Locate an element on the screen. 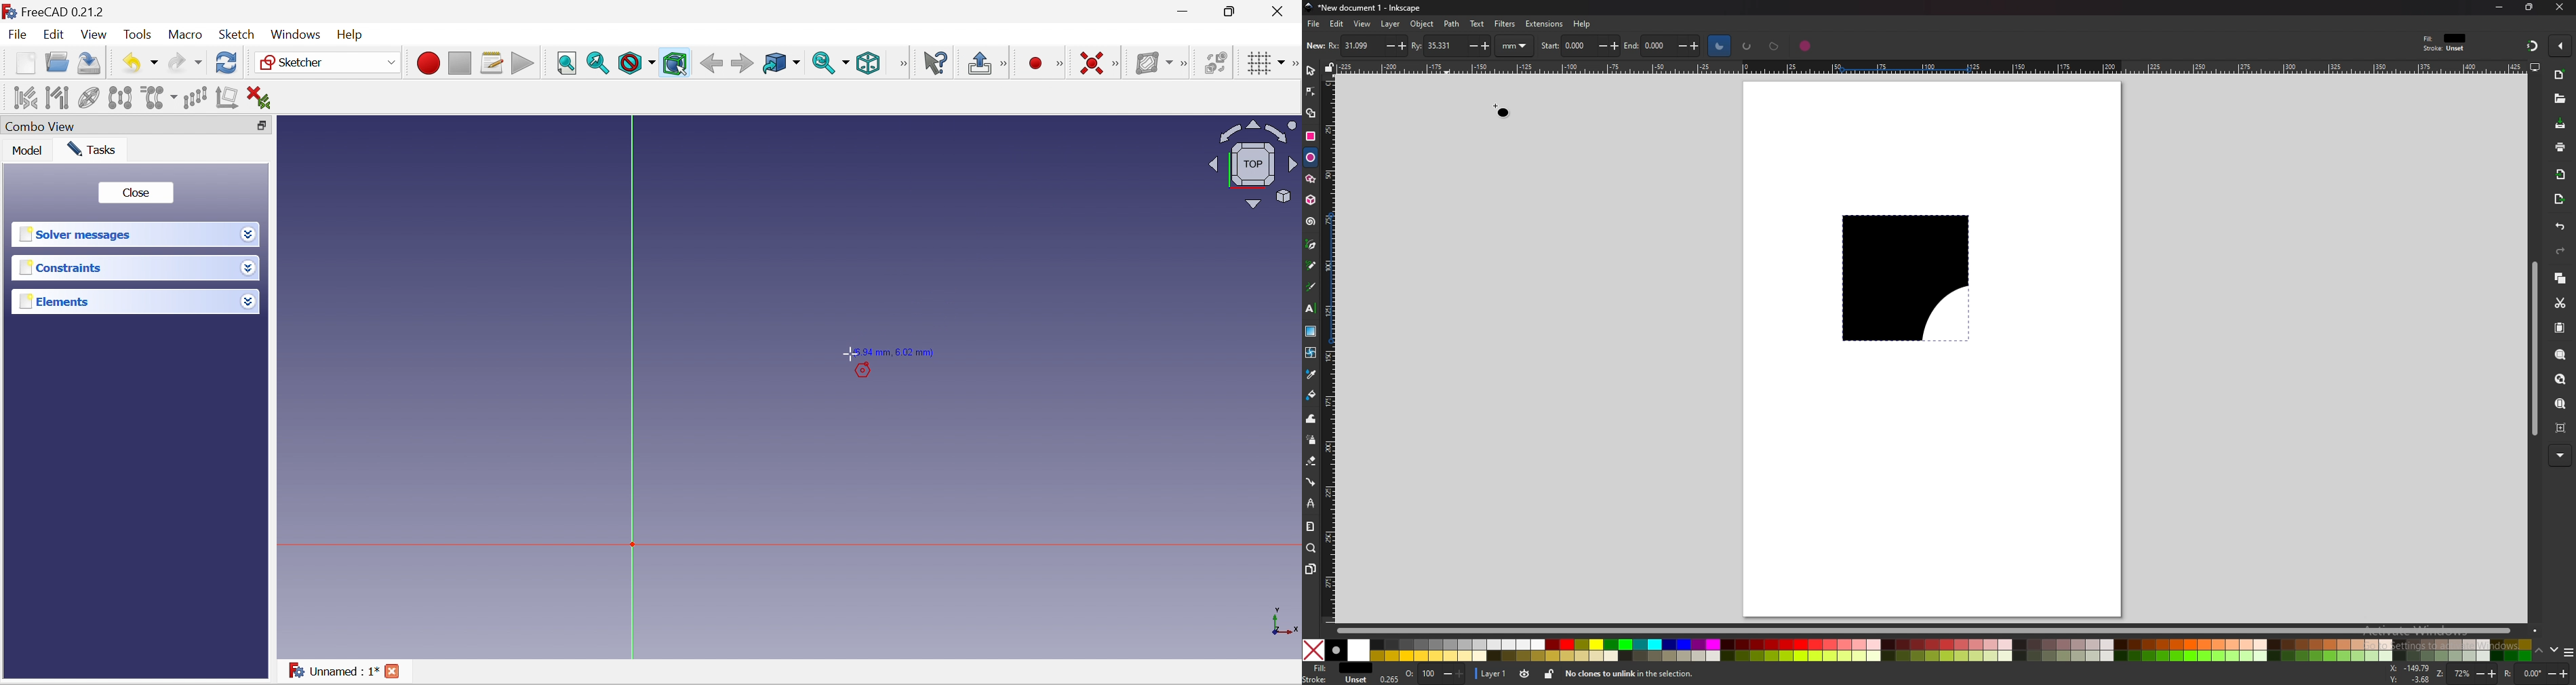 The height and width of the screenshot is (700, 2576). Model is located at coordinates (24, 151).